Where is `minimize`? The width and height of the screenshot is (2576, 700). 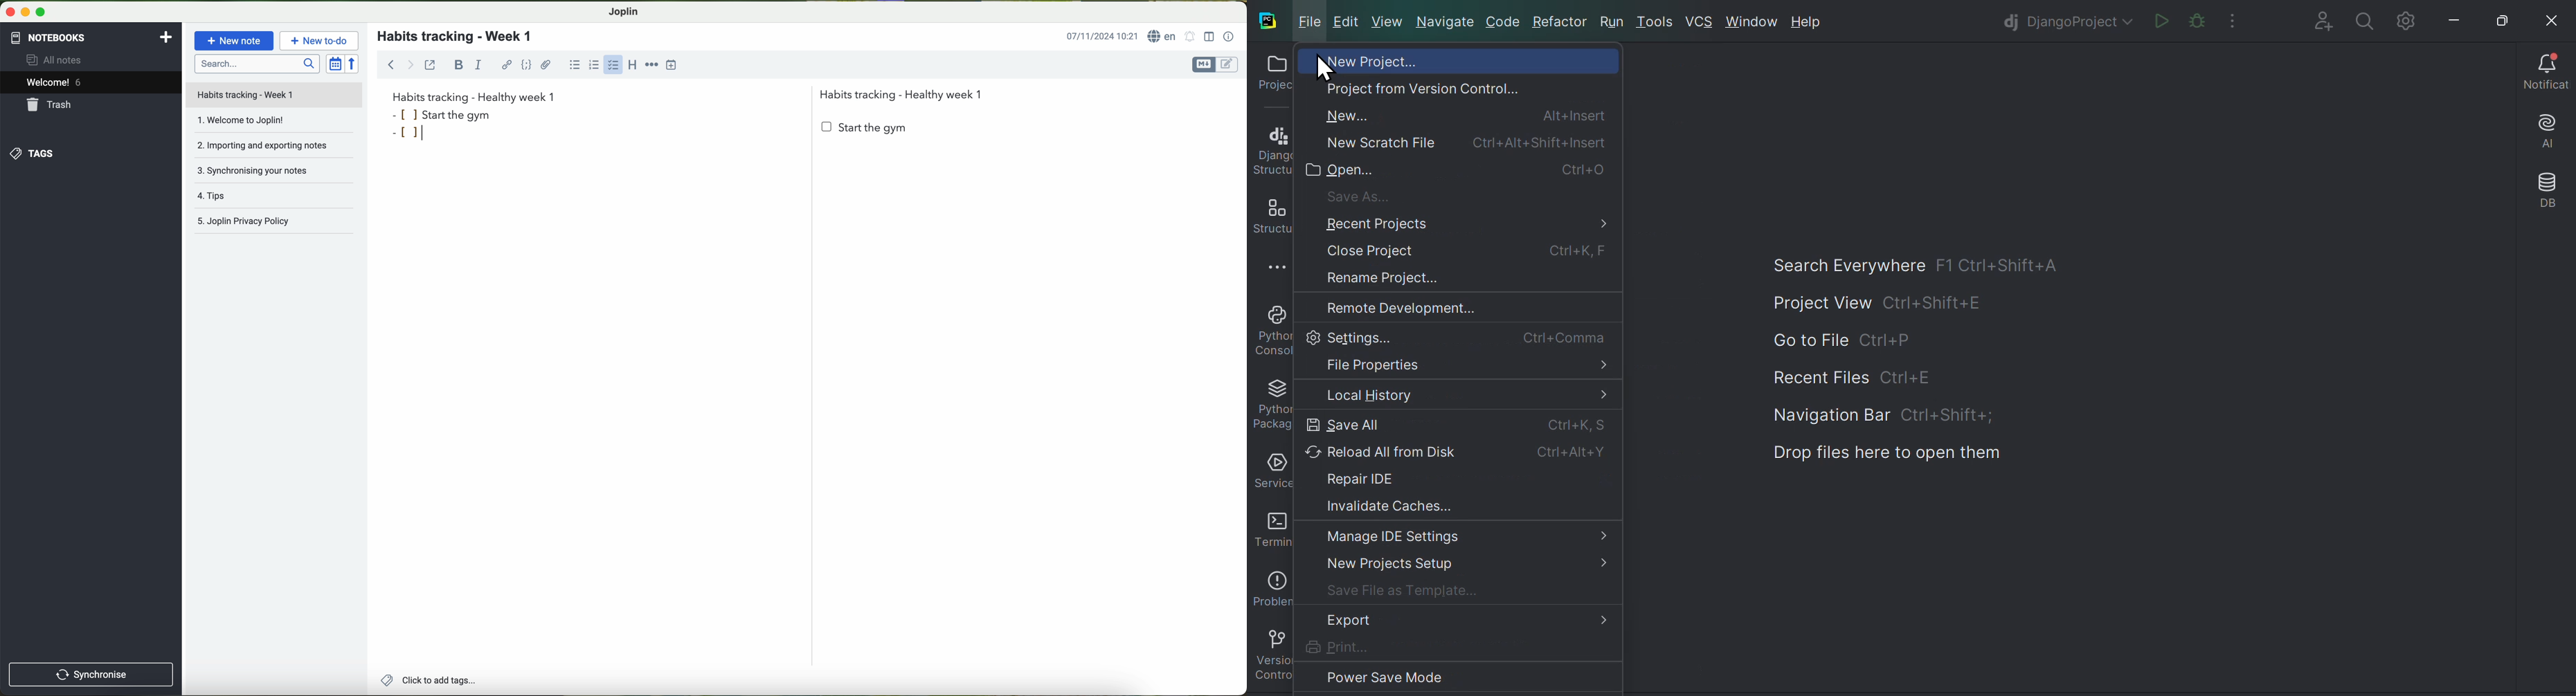 minimize is located at coordinates (23, 11).